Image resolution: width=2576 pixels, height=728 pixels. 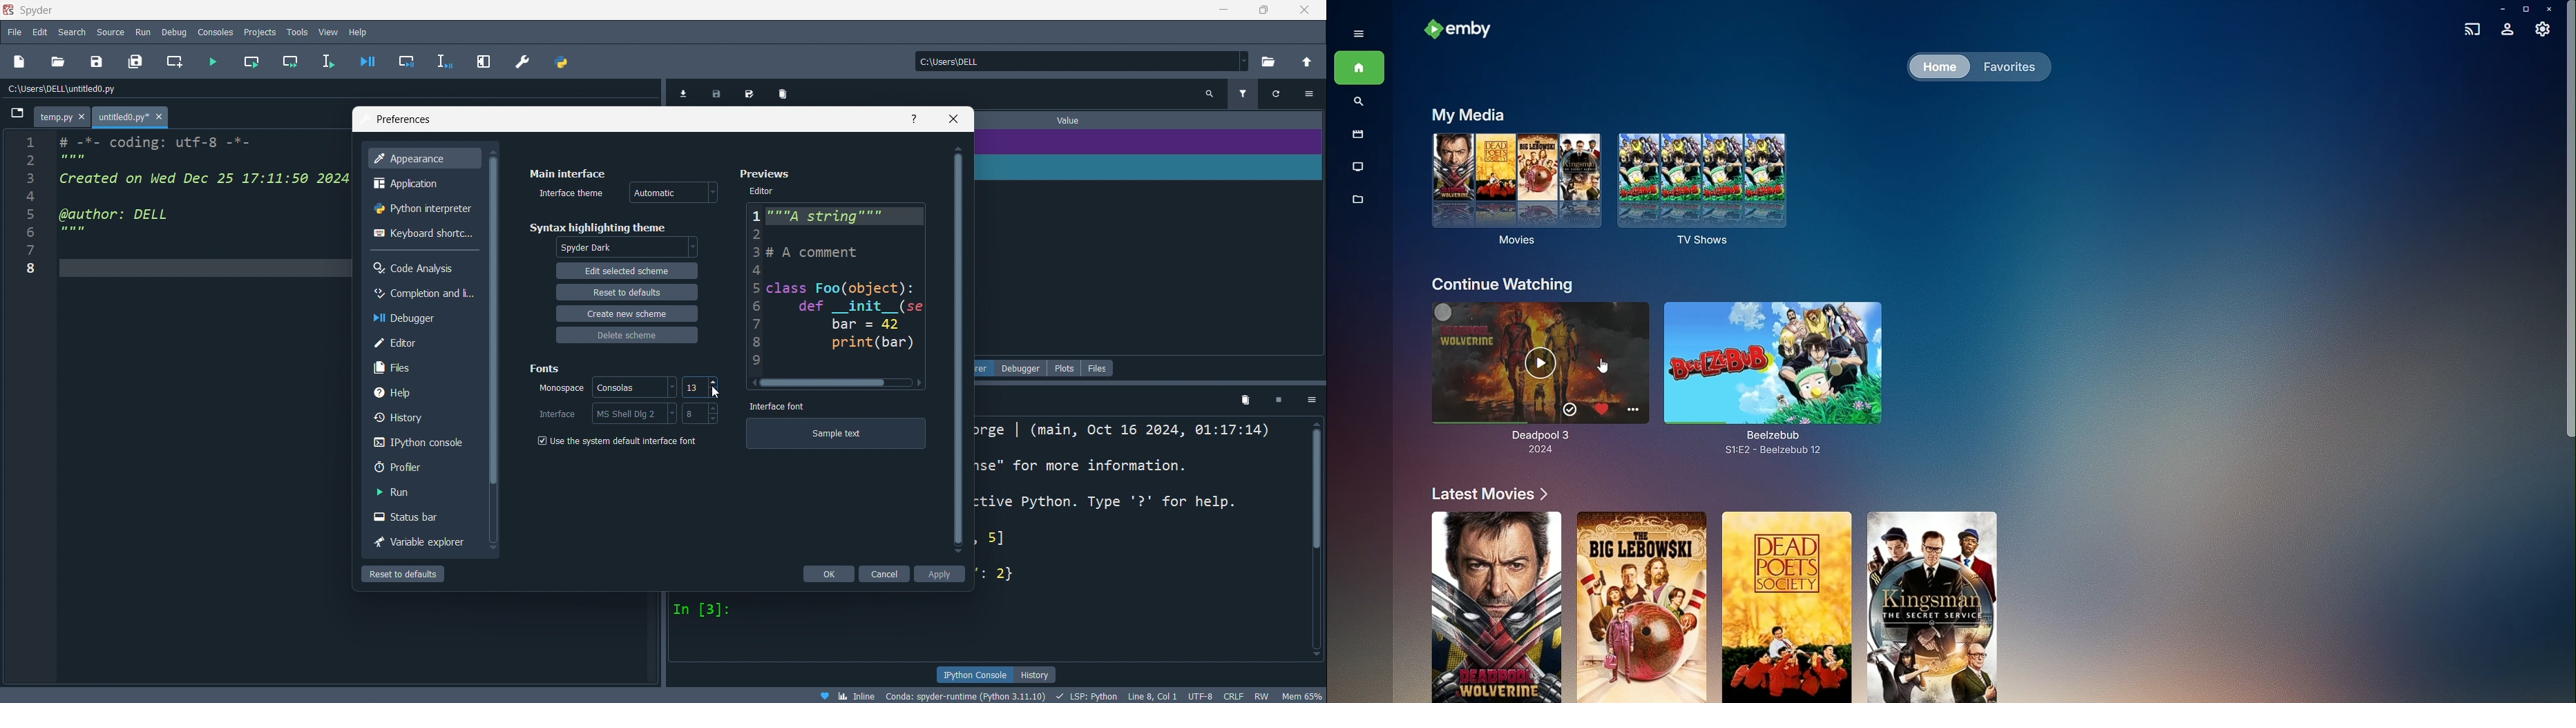 I want to click on variable explorer, so click(x=988, y=367).